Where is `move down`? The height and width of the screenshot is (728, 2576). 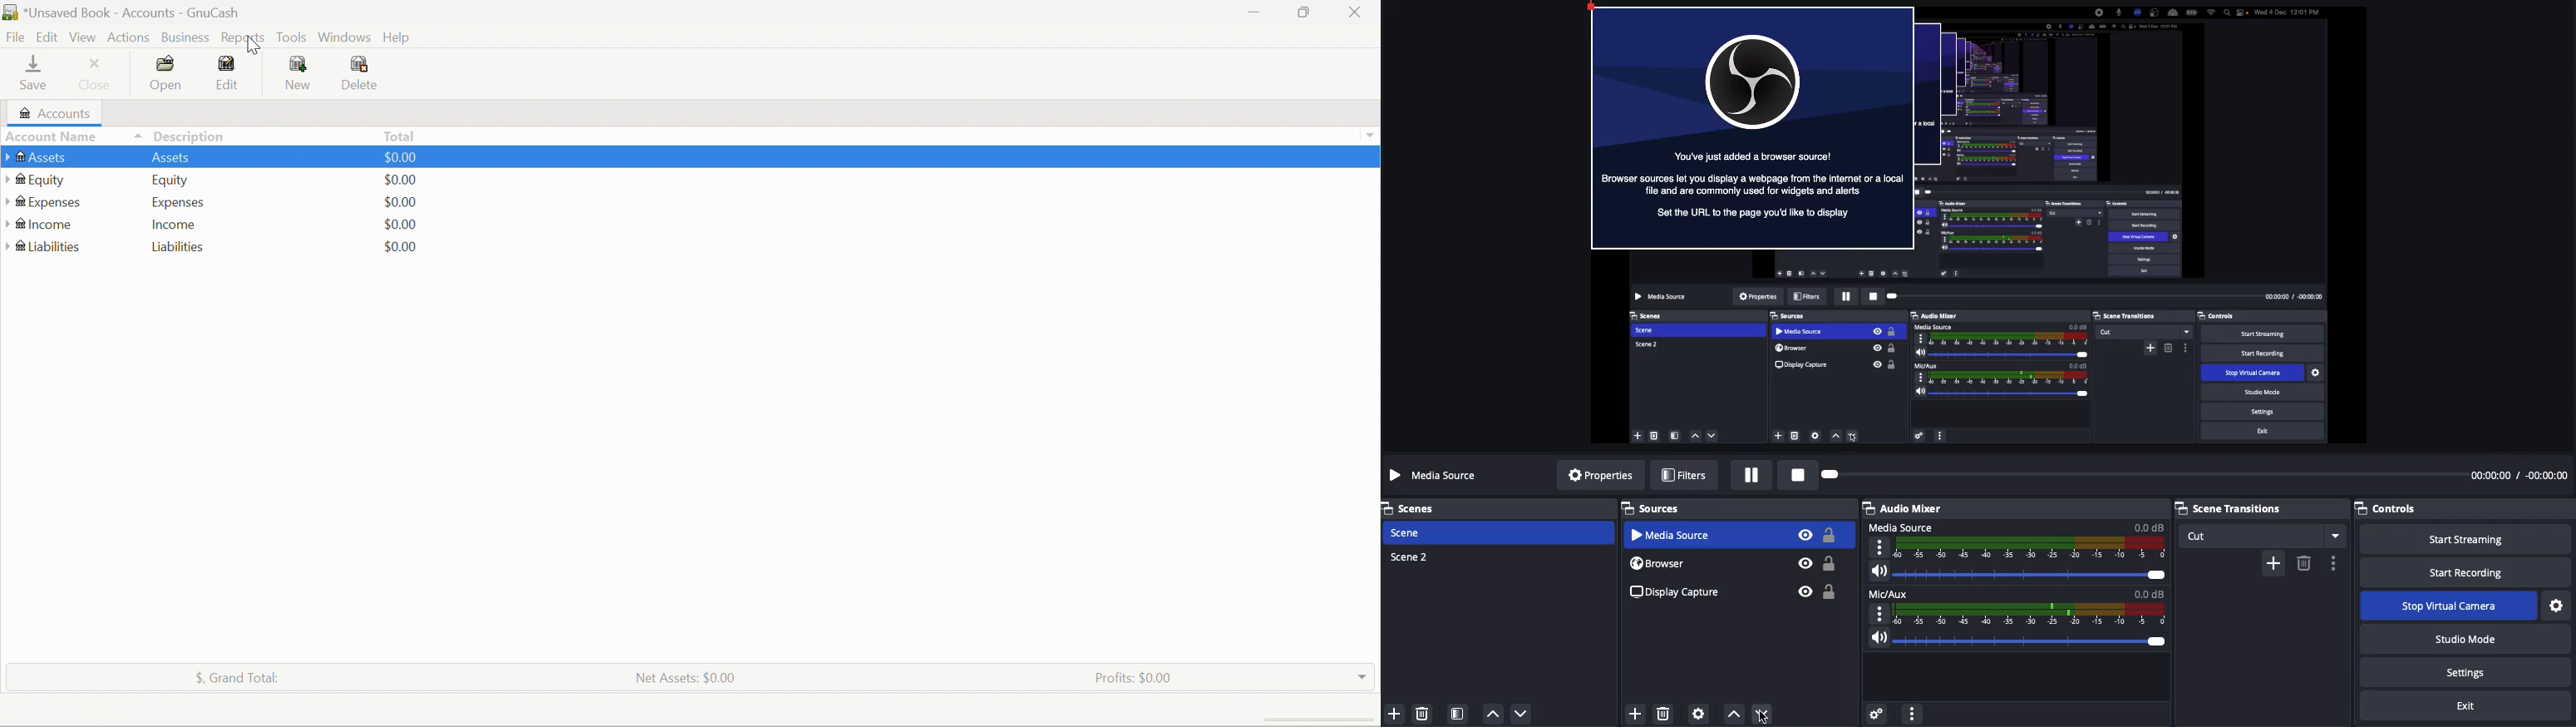 move down is located at coordinates (1762, 713).